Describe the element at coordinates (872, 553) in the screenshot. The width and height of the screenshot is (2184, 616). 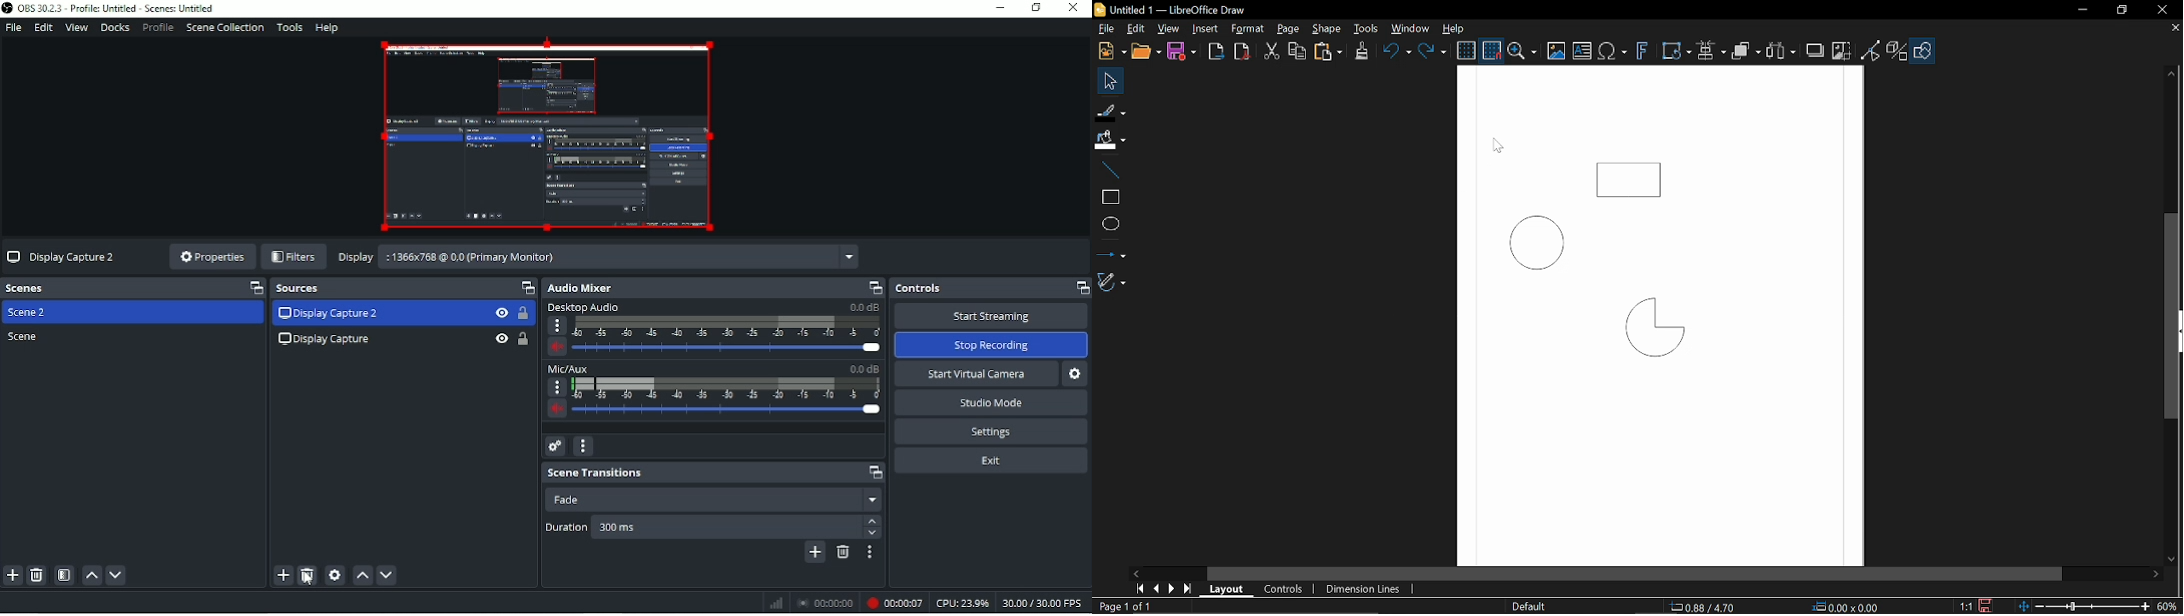
I see `Transition properties` at that location.